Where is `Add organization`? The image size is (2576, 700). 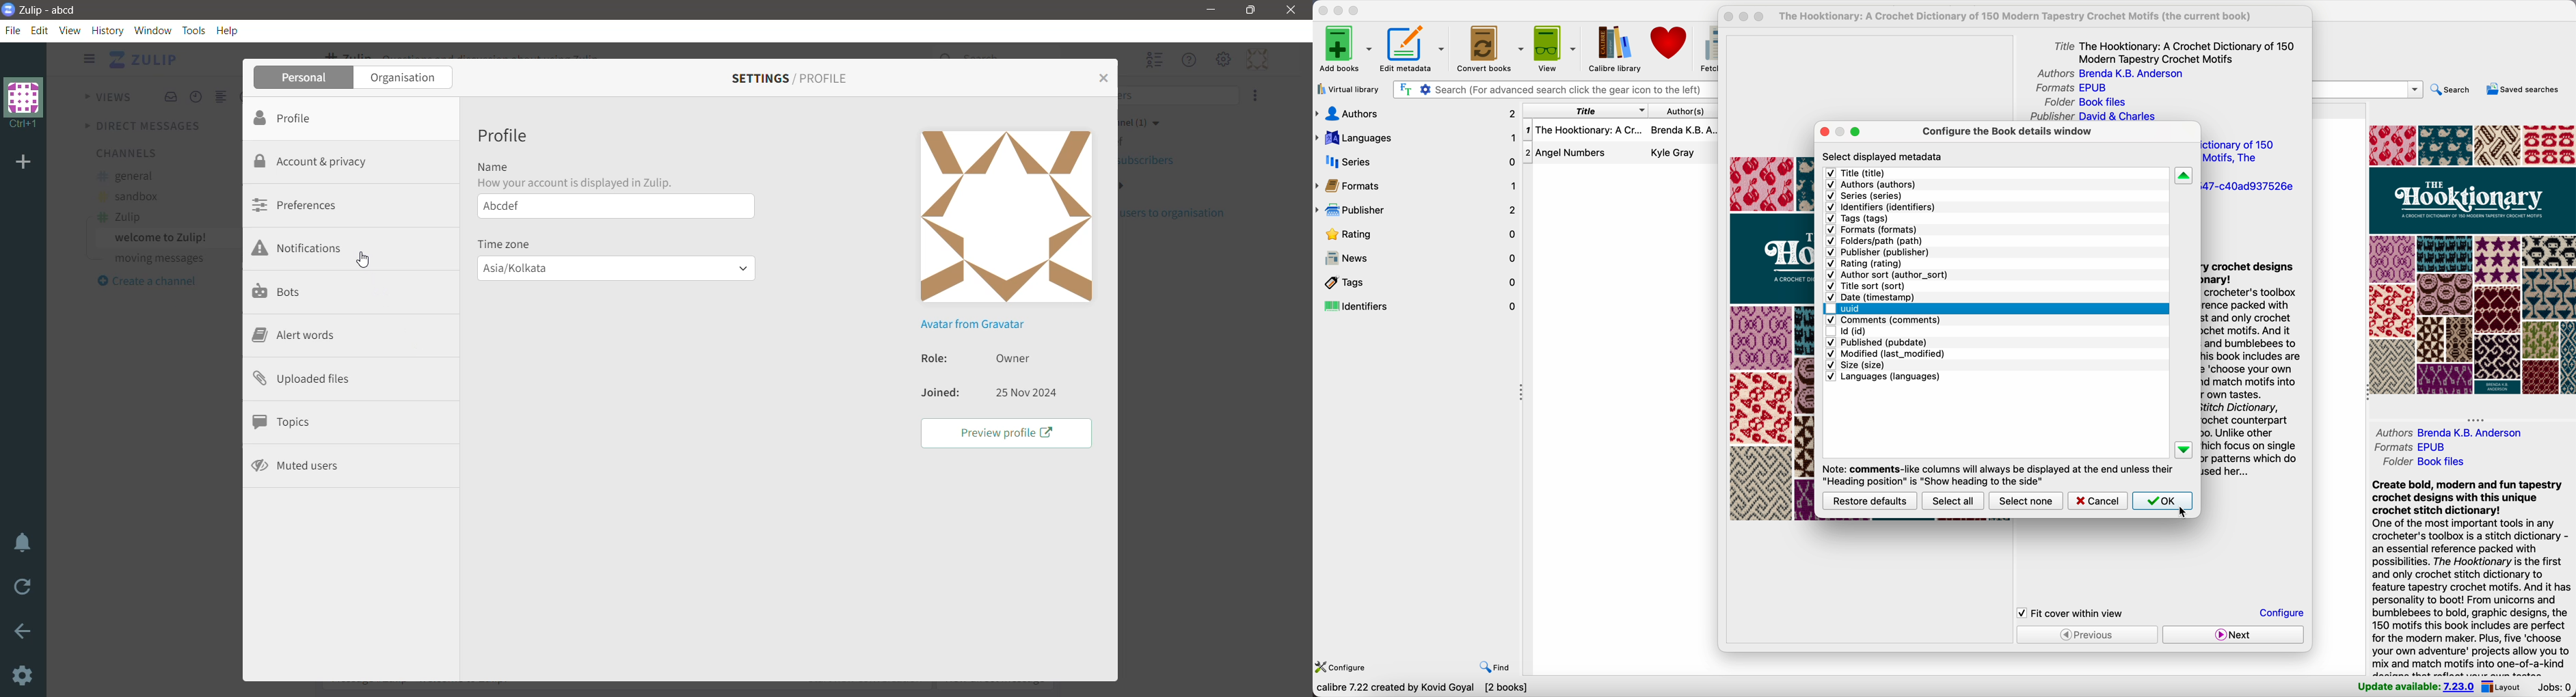
Add organization is located at coordinates (26, 163).